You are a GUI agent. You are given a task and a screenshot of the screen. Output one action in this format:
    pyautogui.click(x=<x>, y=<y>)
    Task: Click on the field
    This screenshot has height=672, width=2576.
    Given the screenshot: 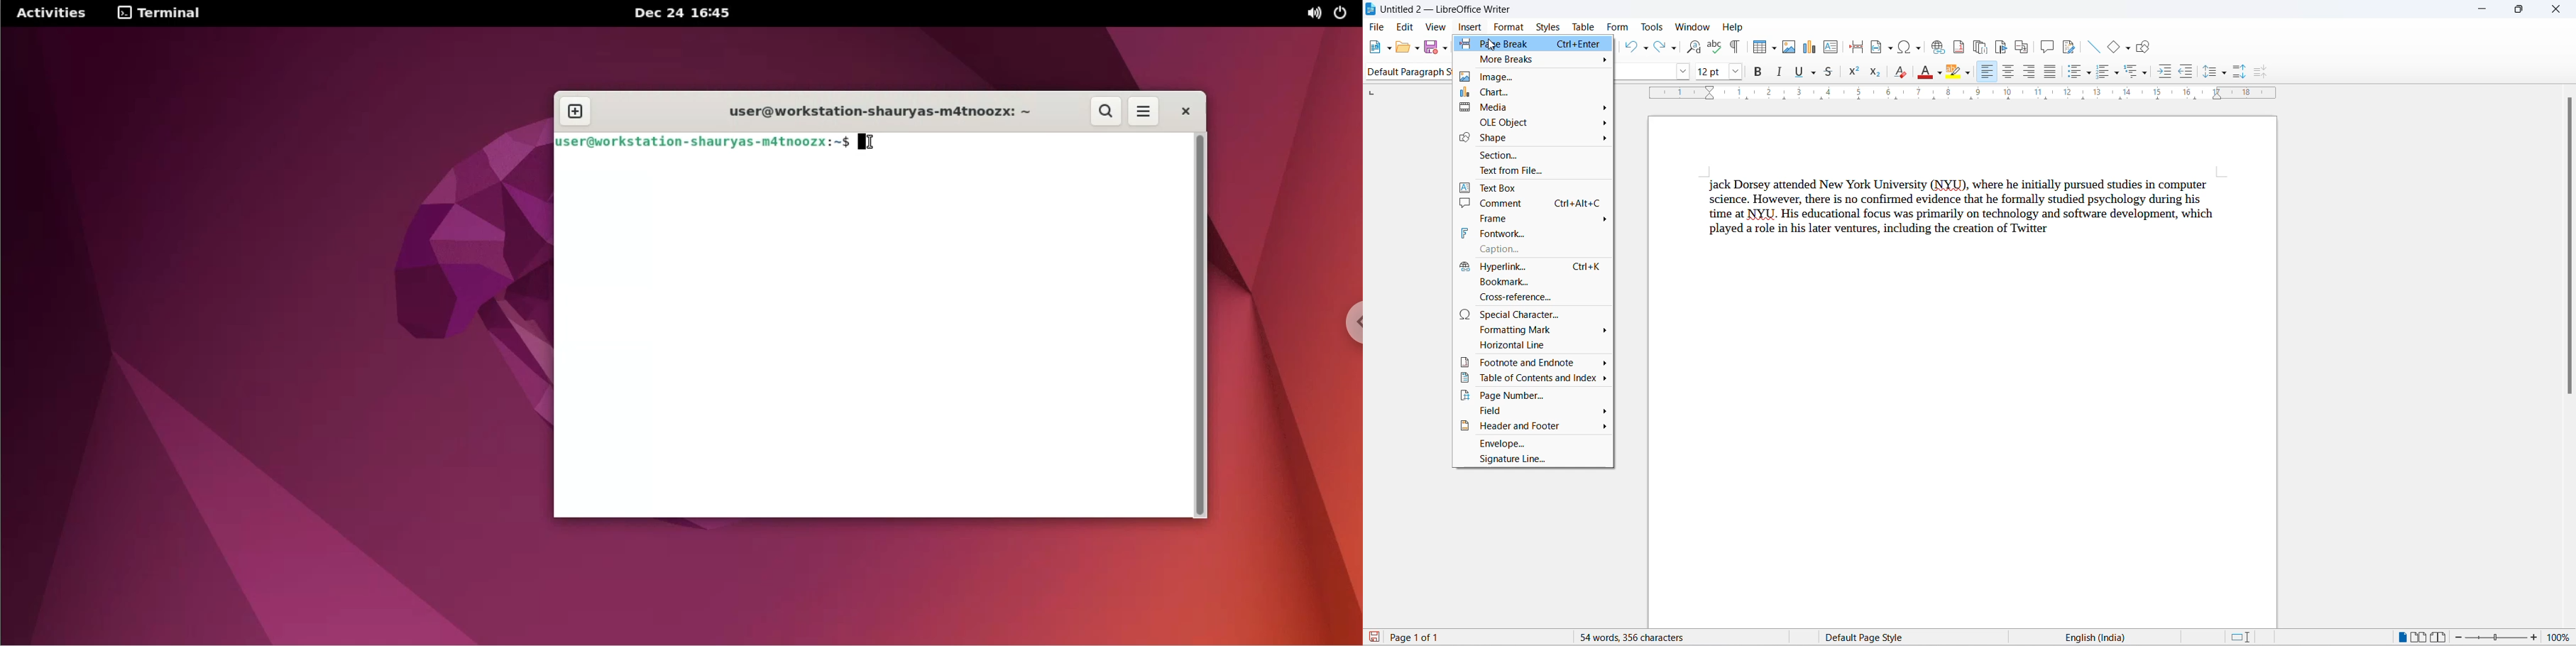 What is the action you would take?
    pyautogui.click(x=1532, y=413)
    